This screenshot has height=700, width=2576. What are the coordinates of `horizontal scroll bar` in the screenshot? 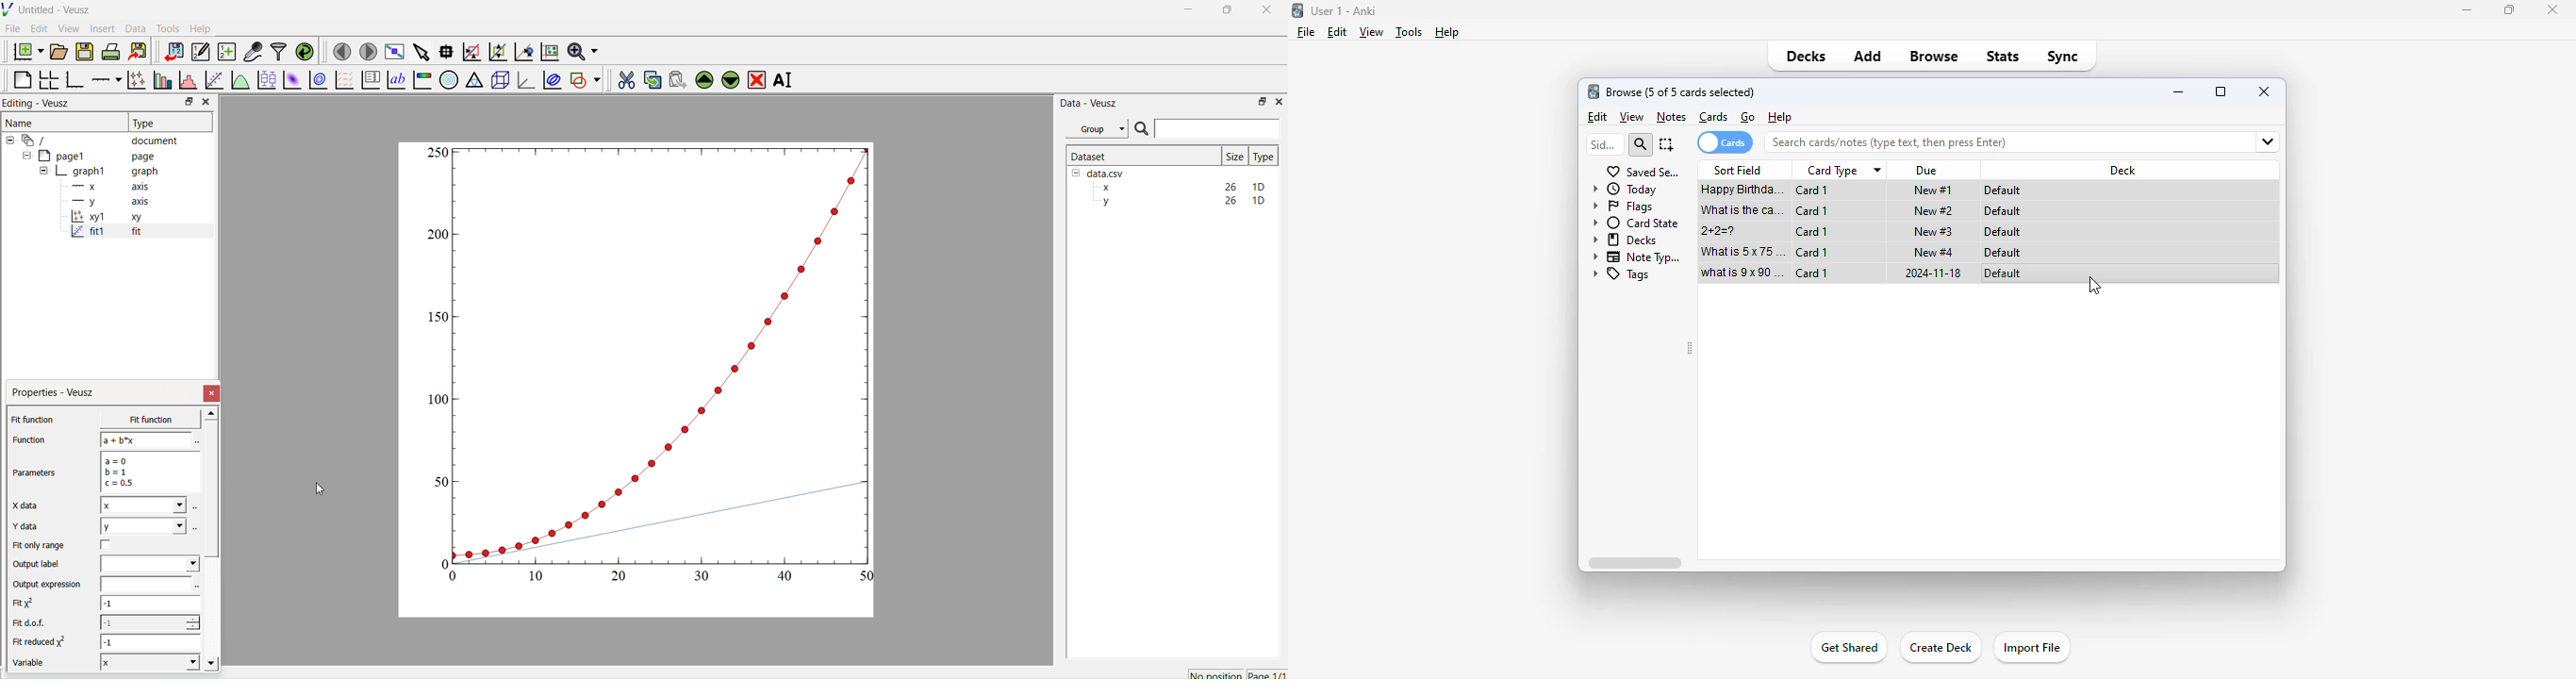 It's located at (1634, 562).